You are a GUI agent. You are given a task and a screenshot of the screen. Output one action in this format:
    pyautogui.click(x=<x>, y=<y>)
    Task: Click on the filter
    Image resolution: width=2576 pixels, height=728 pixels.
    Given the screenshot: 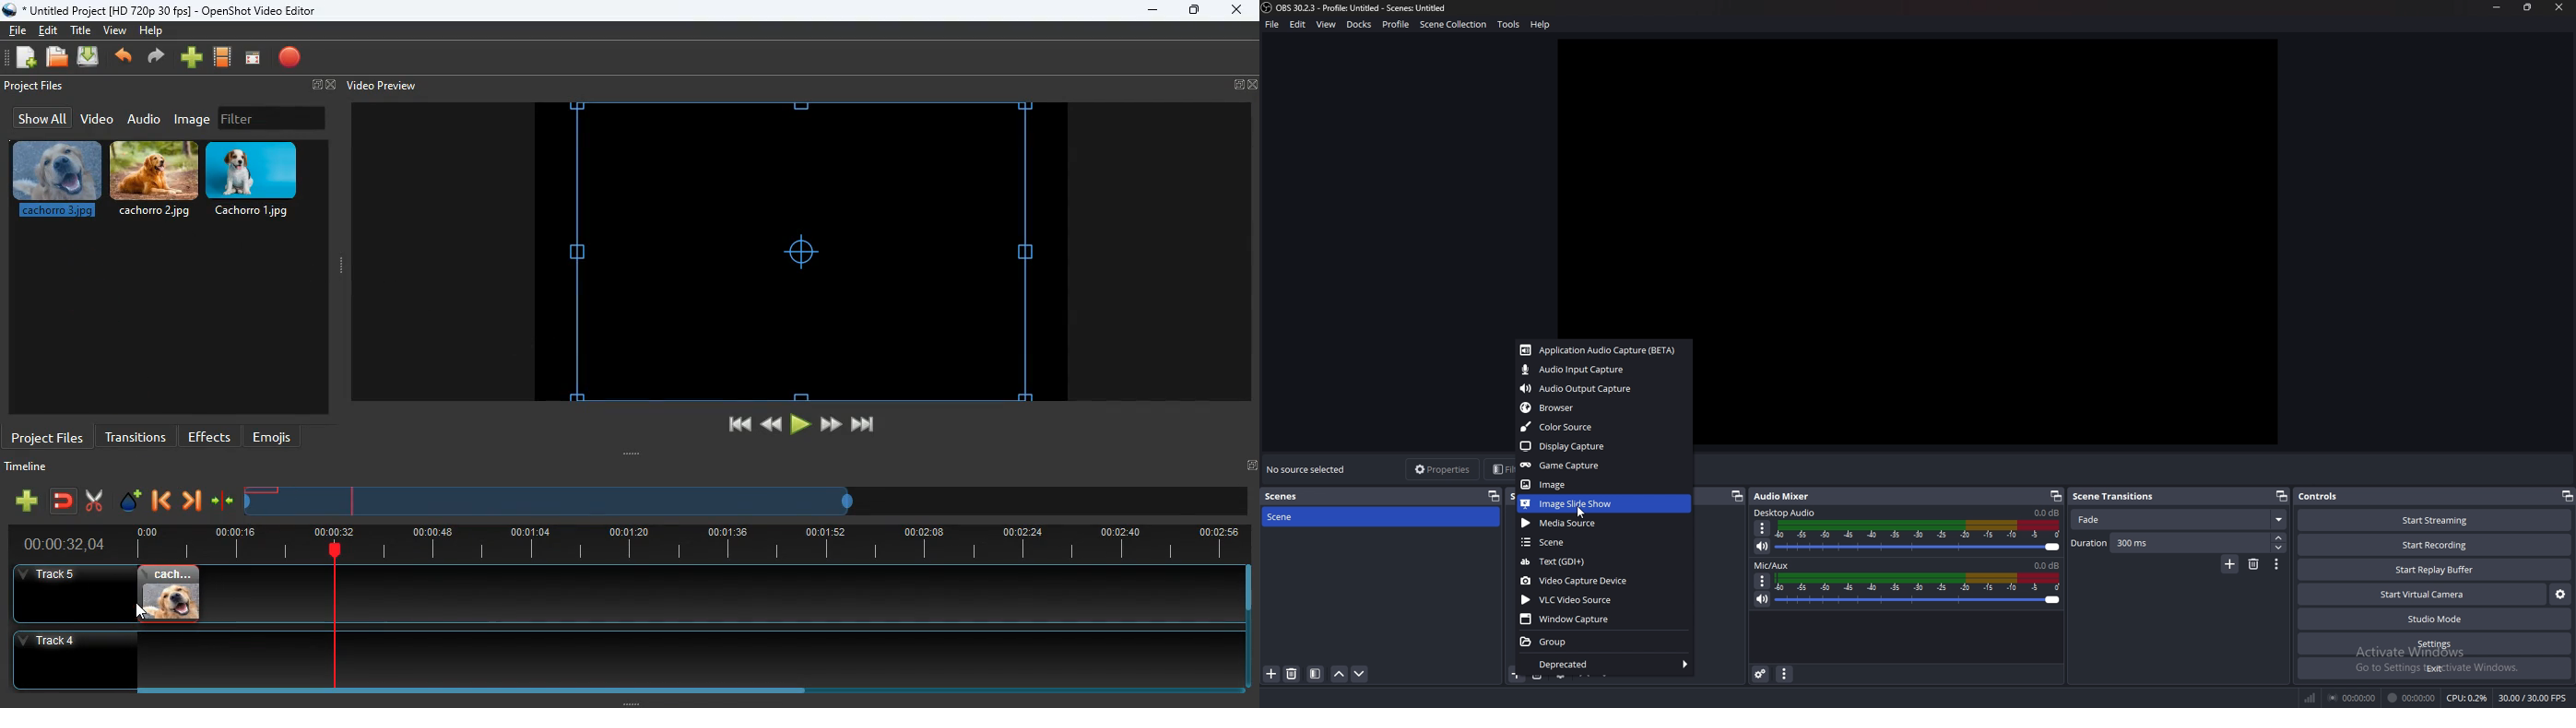 What is the action you would take?
    pyautogui.click(x=1316, y=674)
    